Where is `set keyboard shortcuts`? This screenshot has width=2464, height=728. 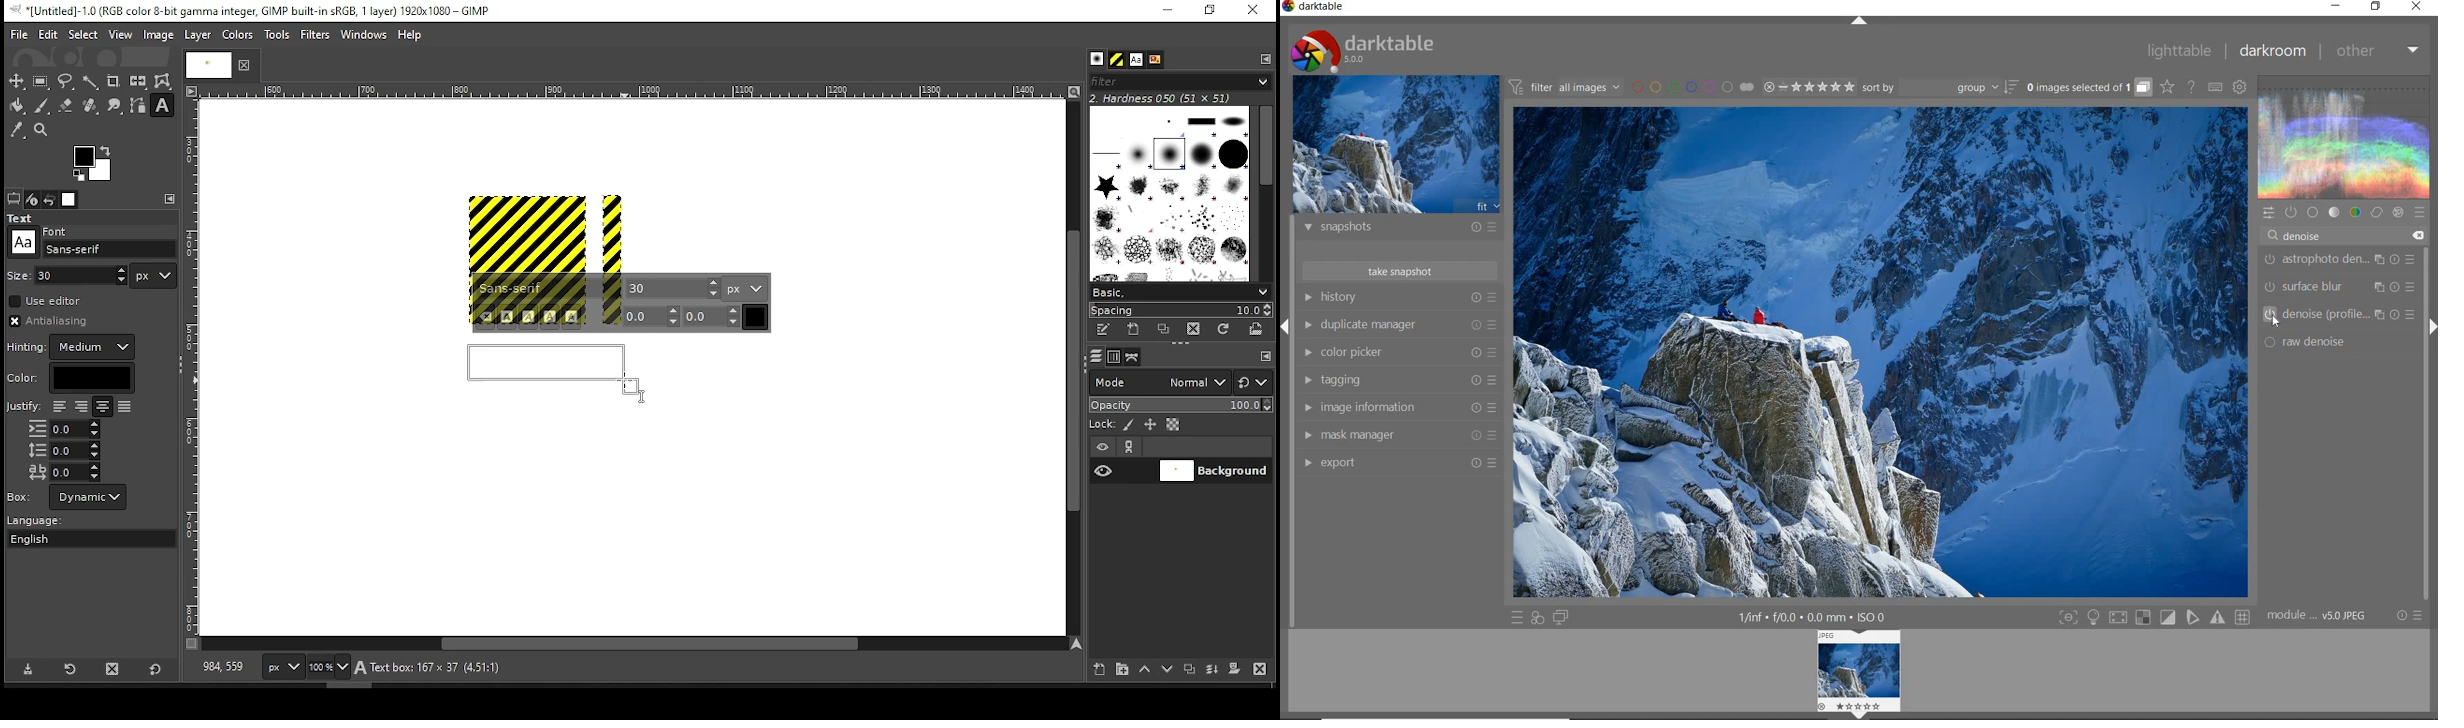
set keyboard shortcuts is located at coordinates (2215, 87).